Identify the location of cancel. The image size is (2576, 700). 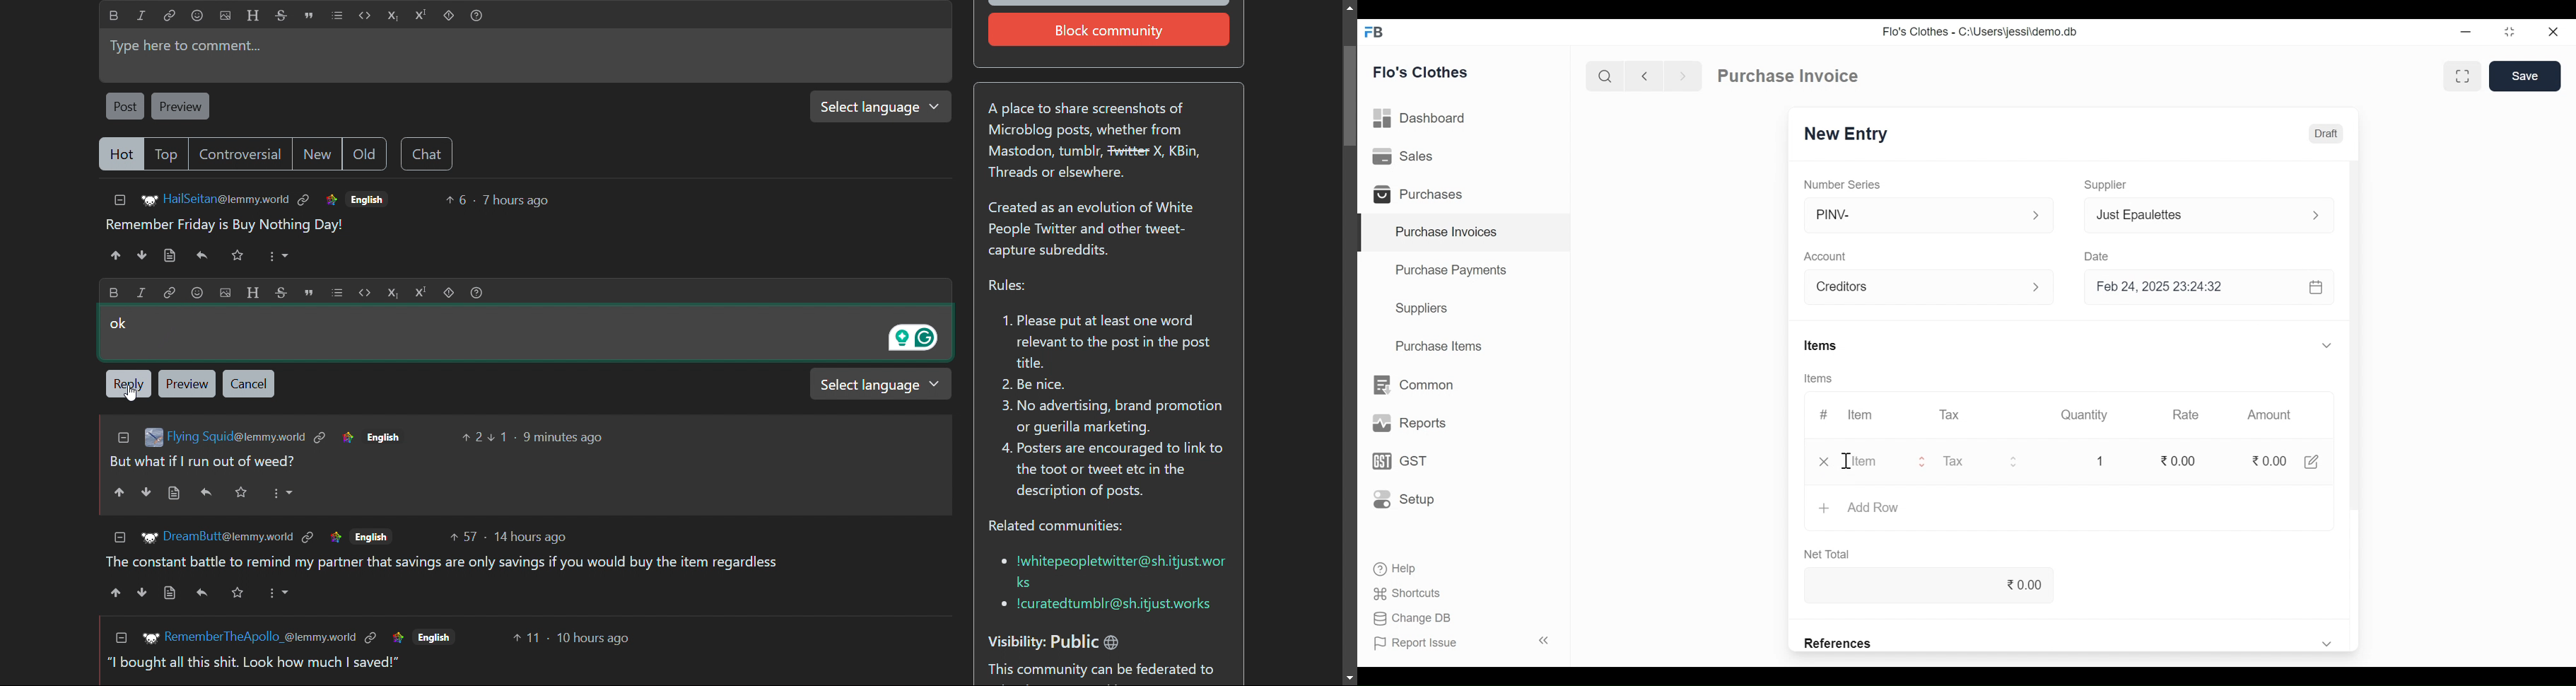
(248, 384).